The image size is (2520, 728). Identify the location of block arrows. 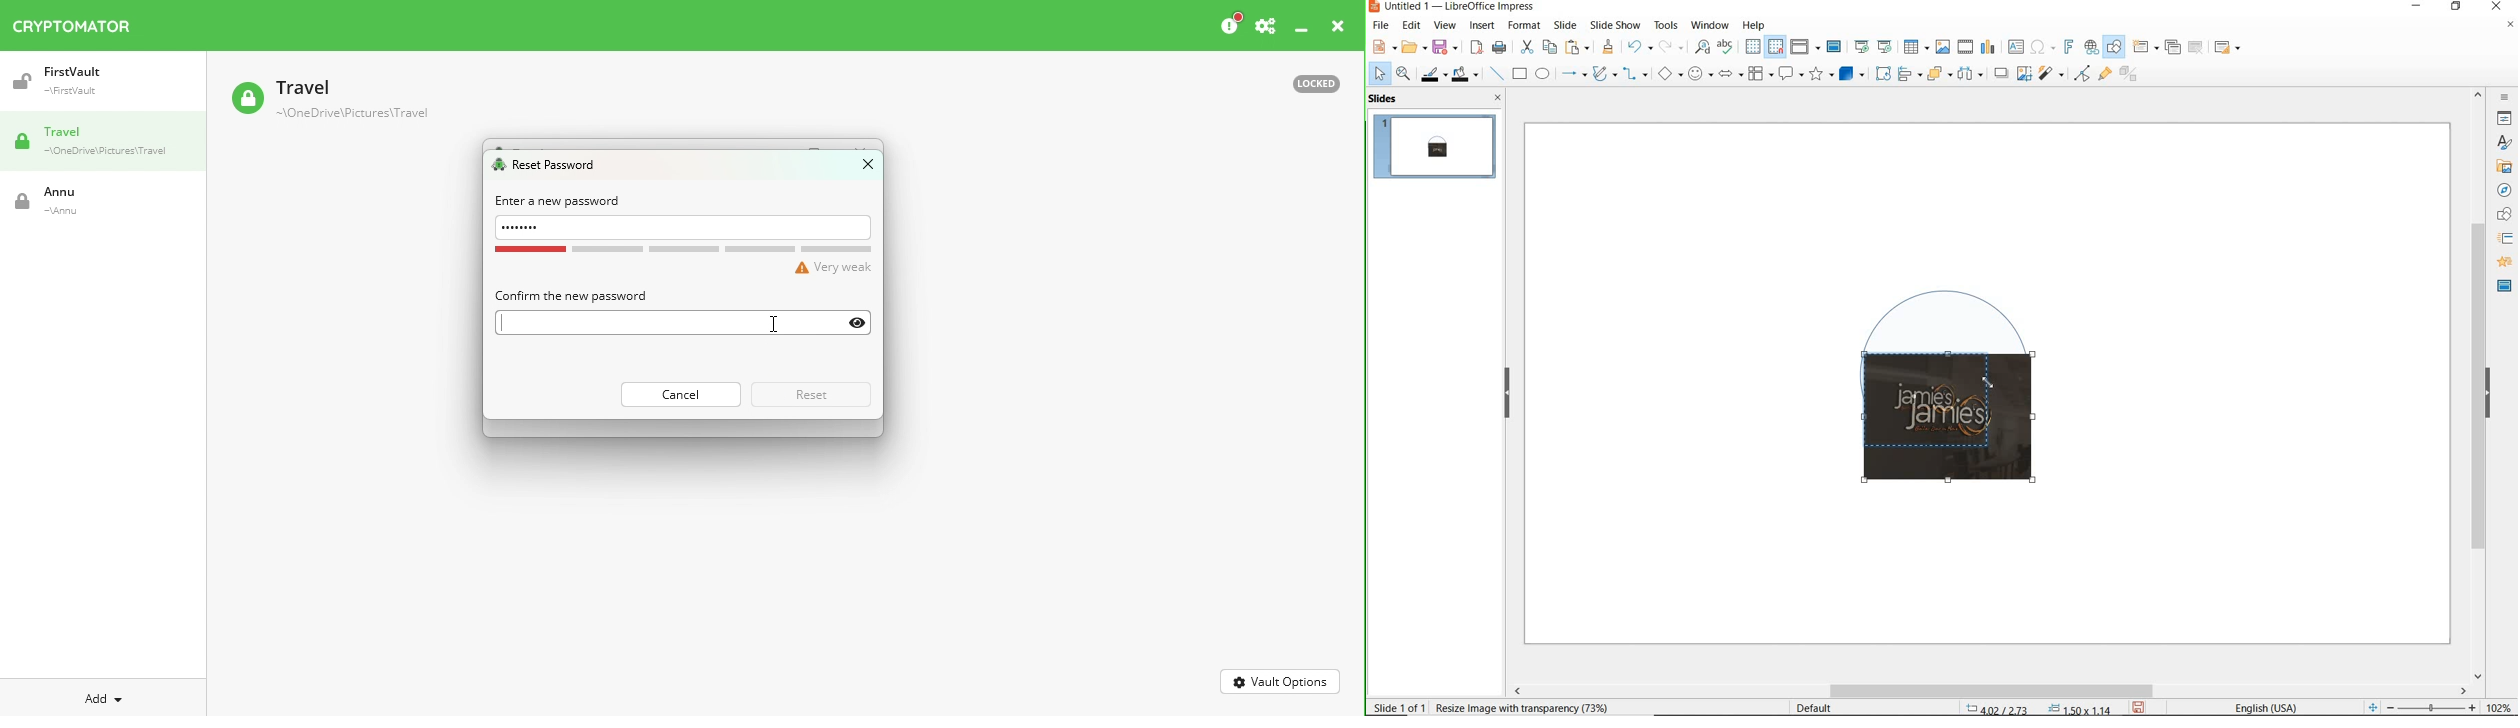
(1728, 75).